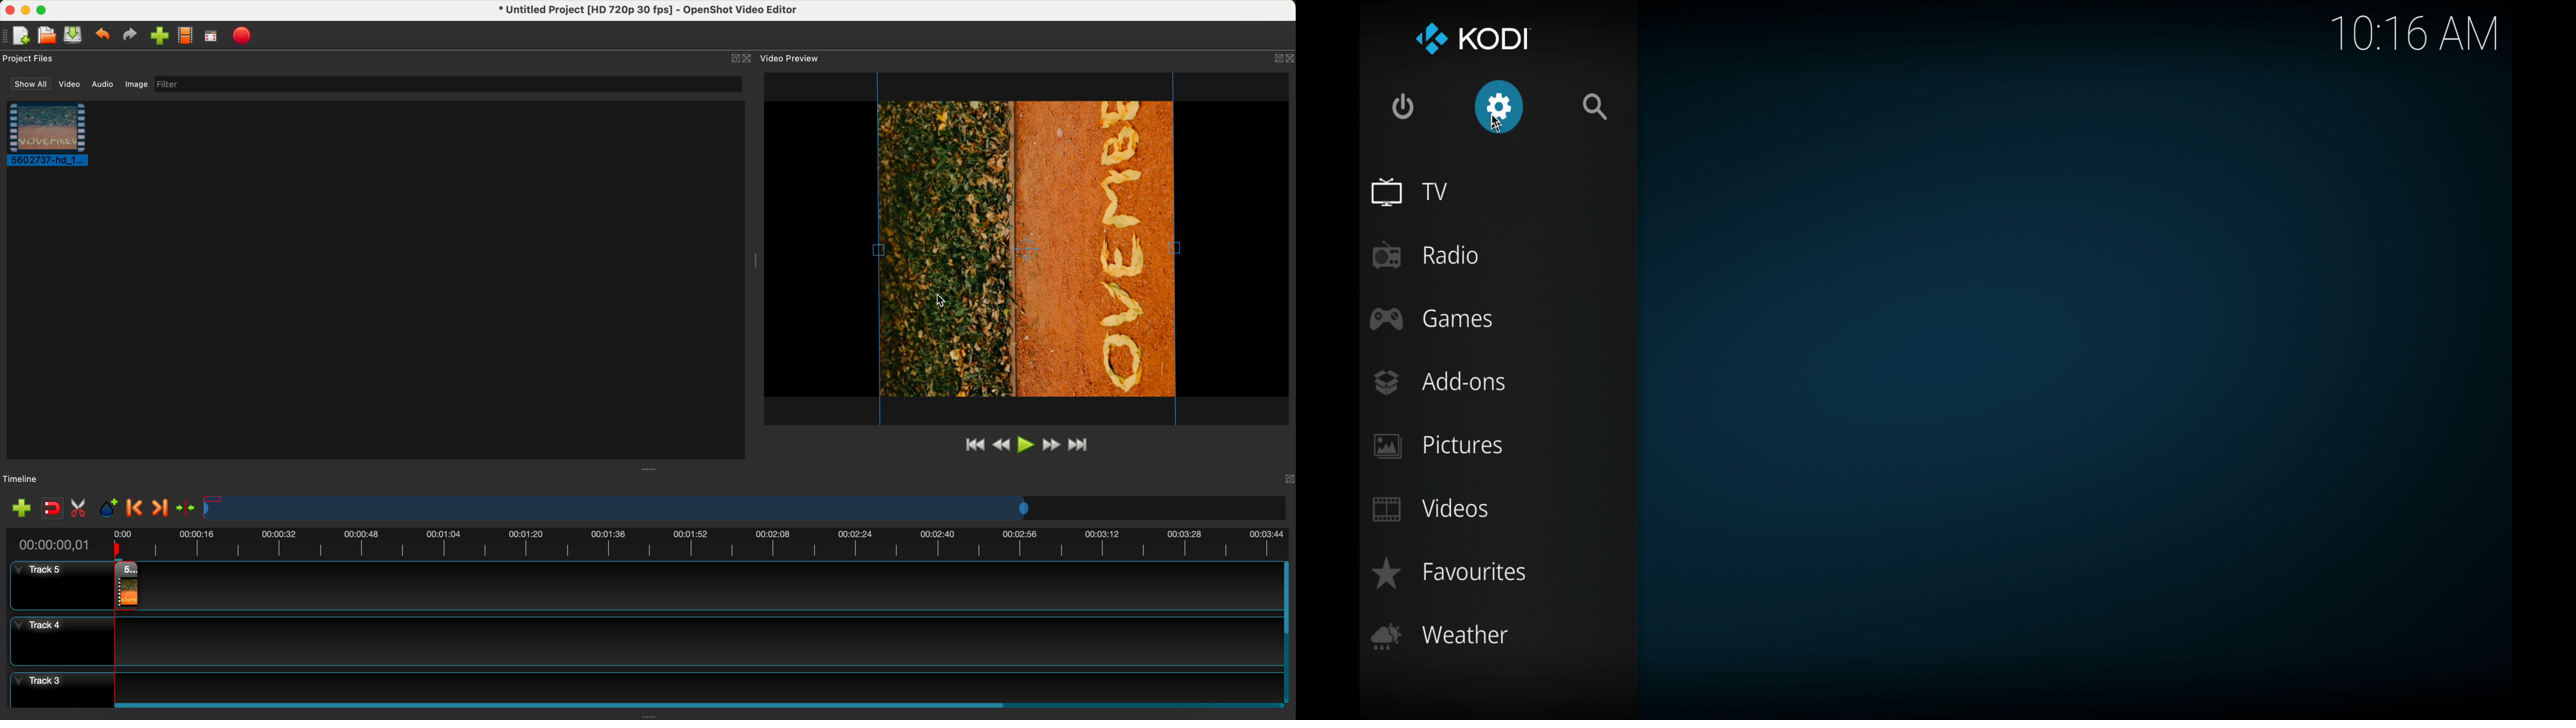 The image size is (2576, 728). Describe the element at coordinates (1426, 255) in the screenshot. I see `radio` at that location.